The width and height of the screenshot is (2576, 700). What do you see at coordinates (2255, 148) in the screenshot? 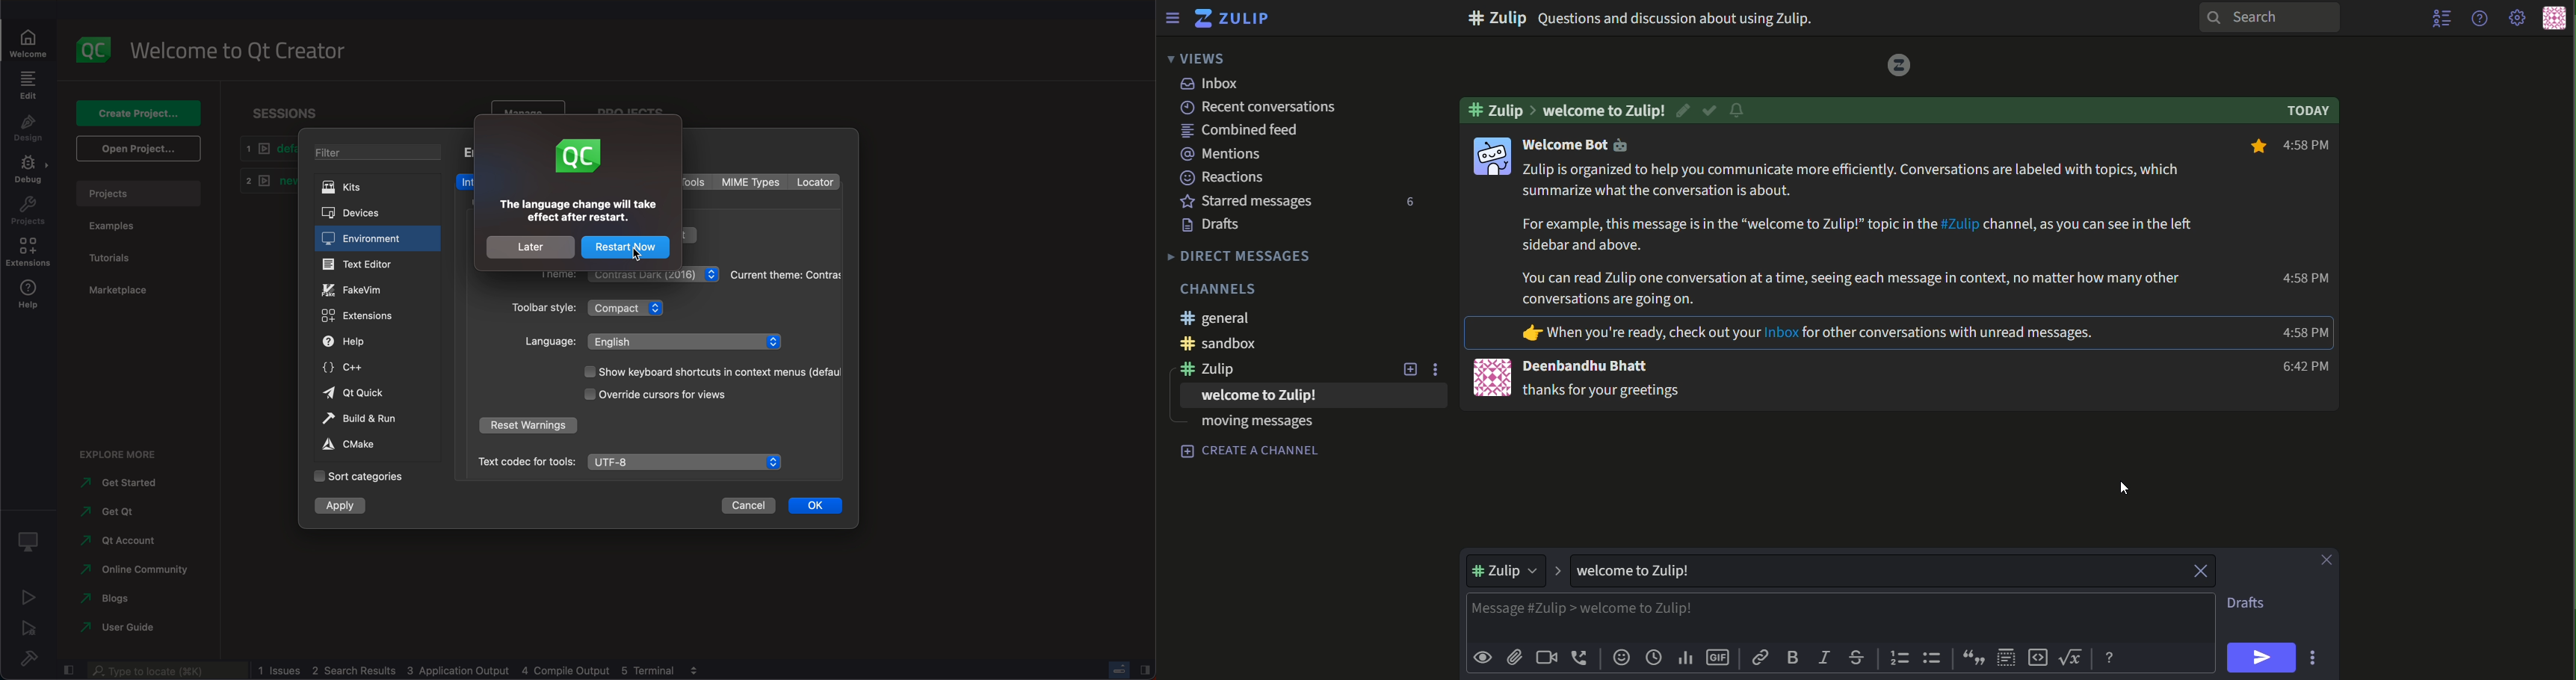
I see `bookmark` at bounding box center [2255, 148].